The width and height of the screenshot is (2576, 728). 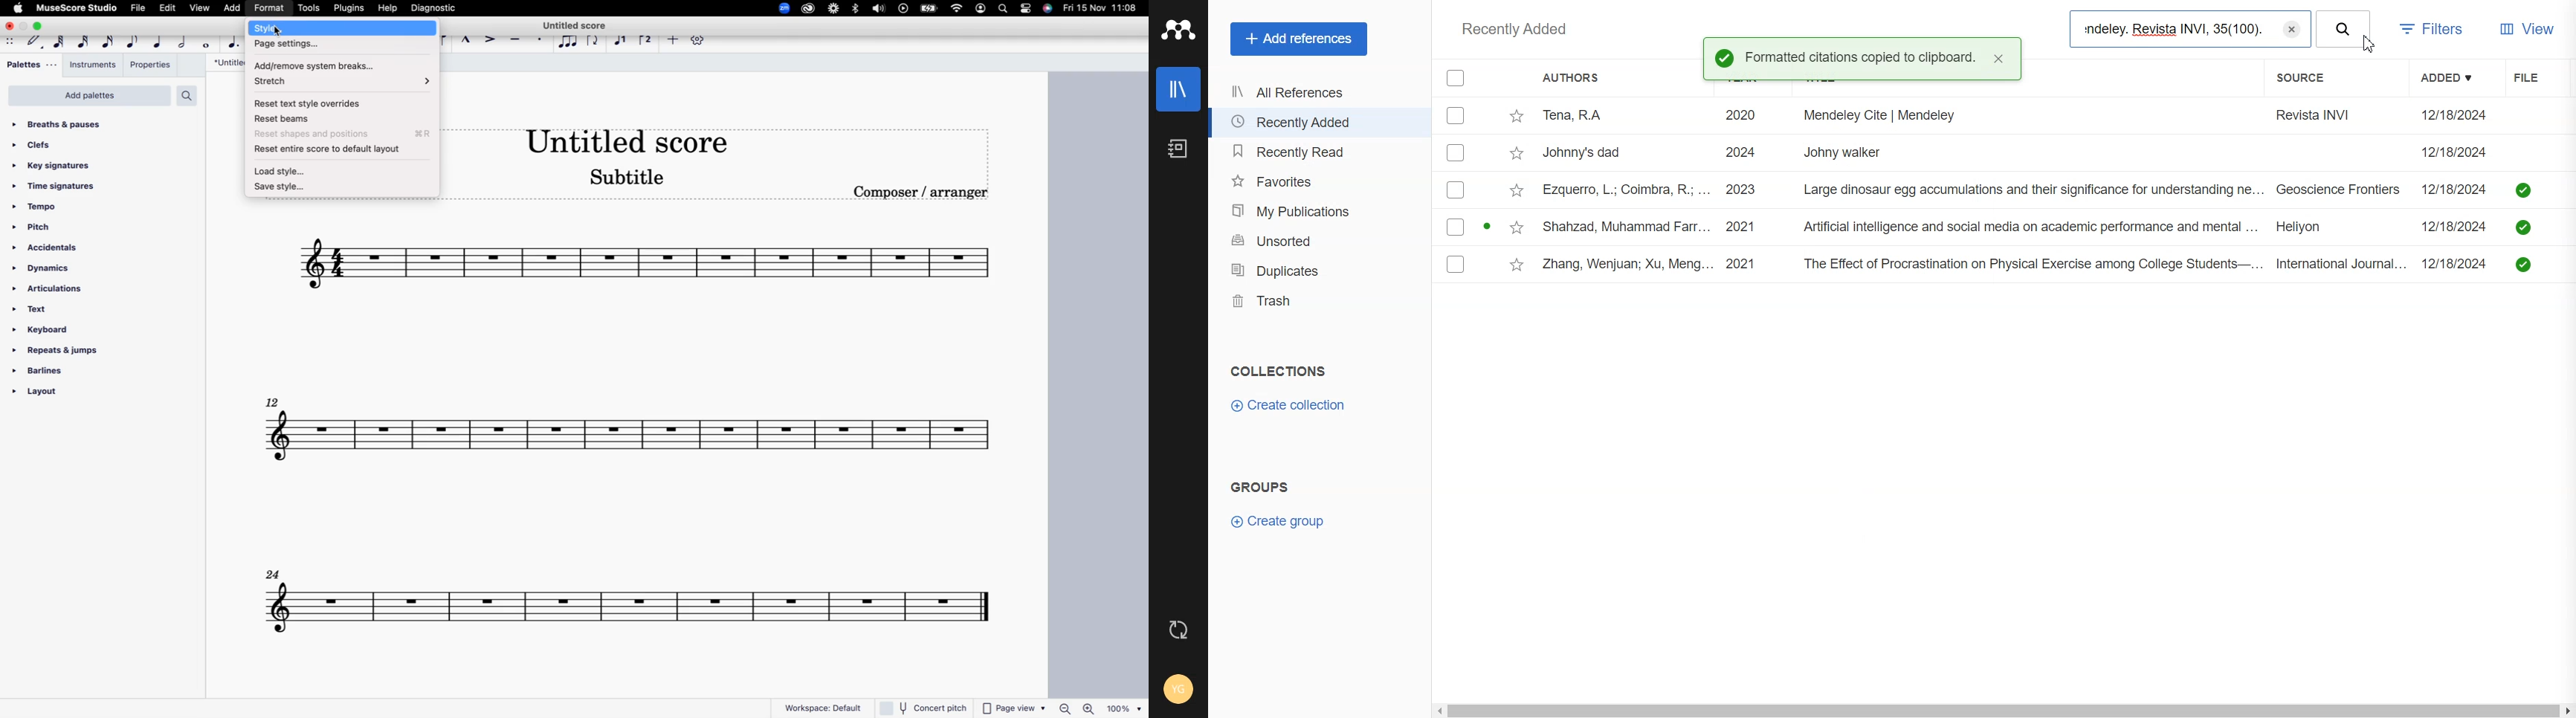 I want to click on clefs, so click(x=39, y=146).